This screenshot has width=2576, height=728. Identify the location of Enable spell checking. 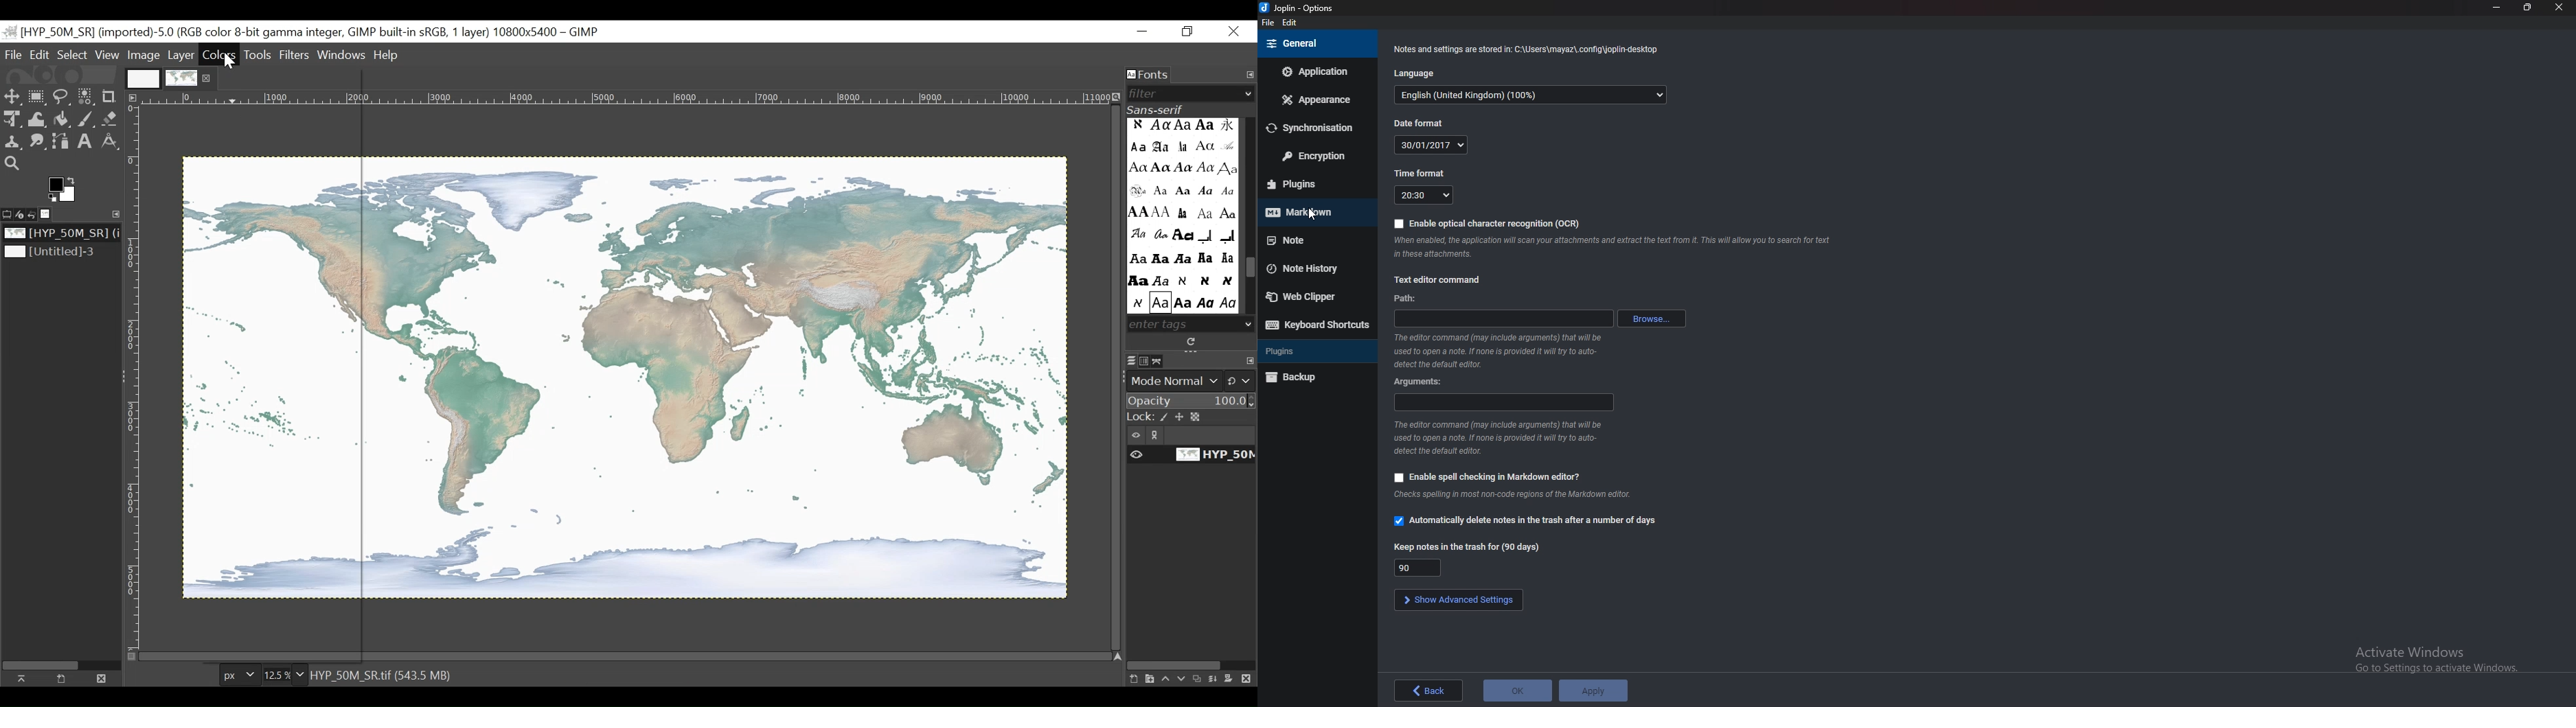
(1490, 478).